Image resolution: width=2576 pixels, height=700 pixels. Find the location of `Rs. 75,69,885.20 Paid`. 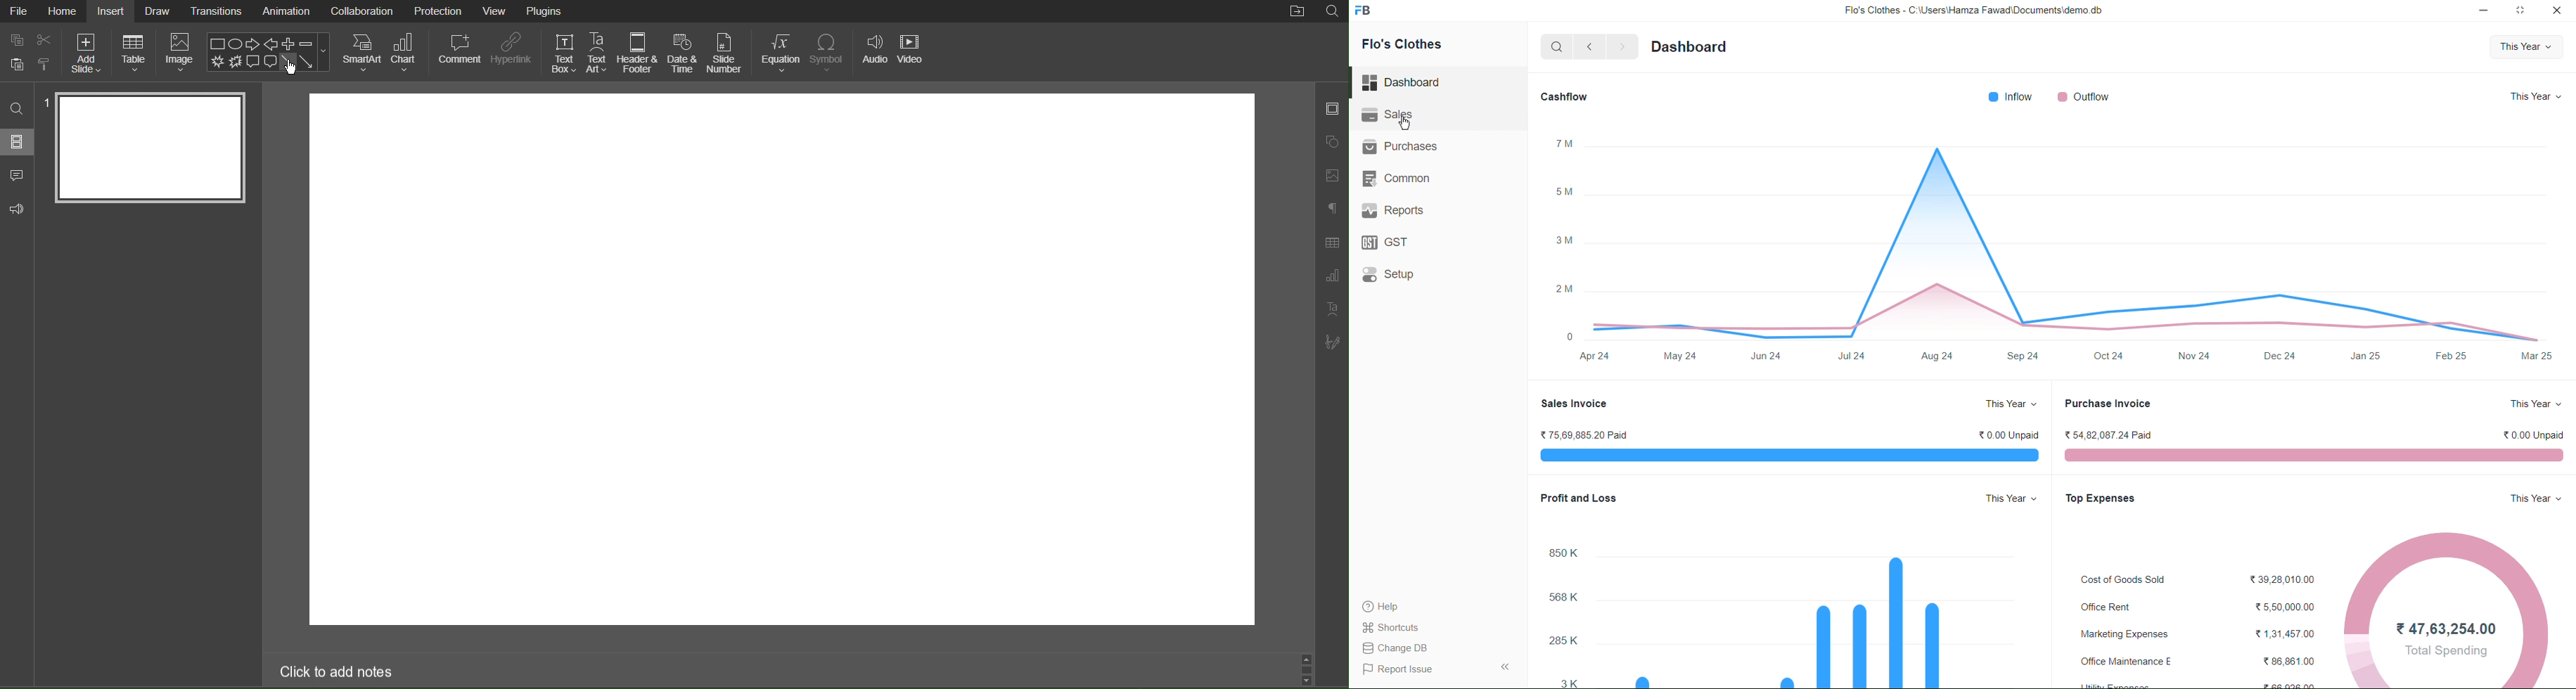

Rs. 75,69,885.20 Paid is located at coordinates (1586, 433).